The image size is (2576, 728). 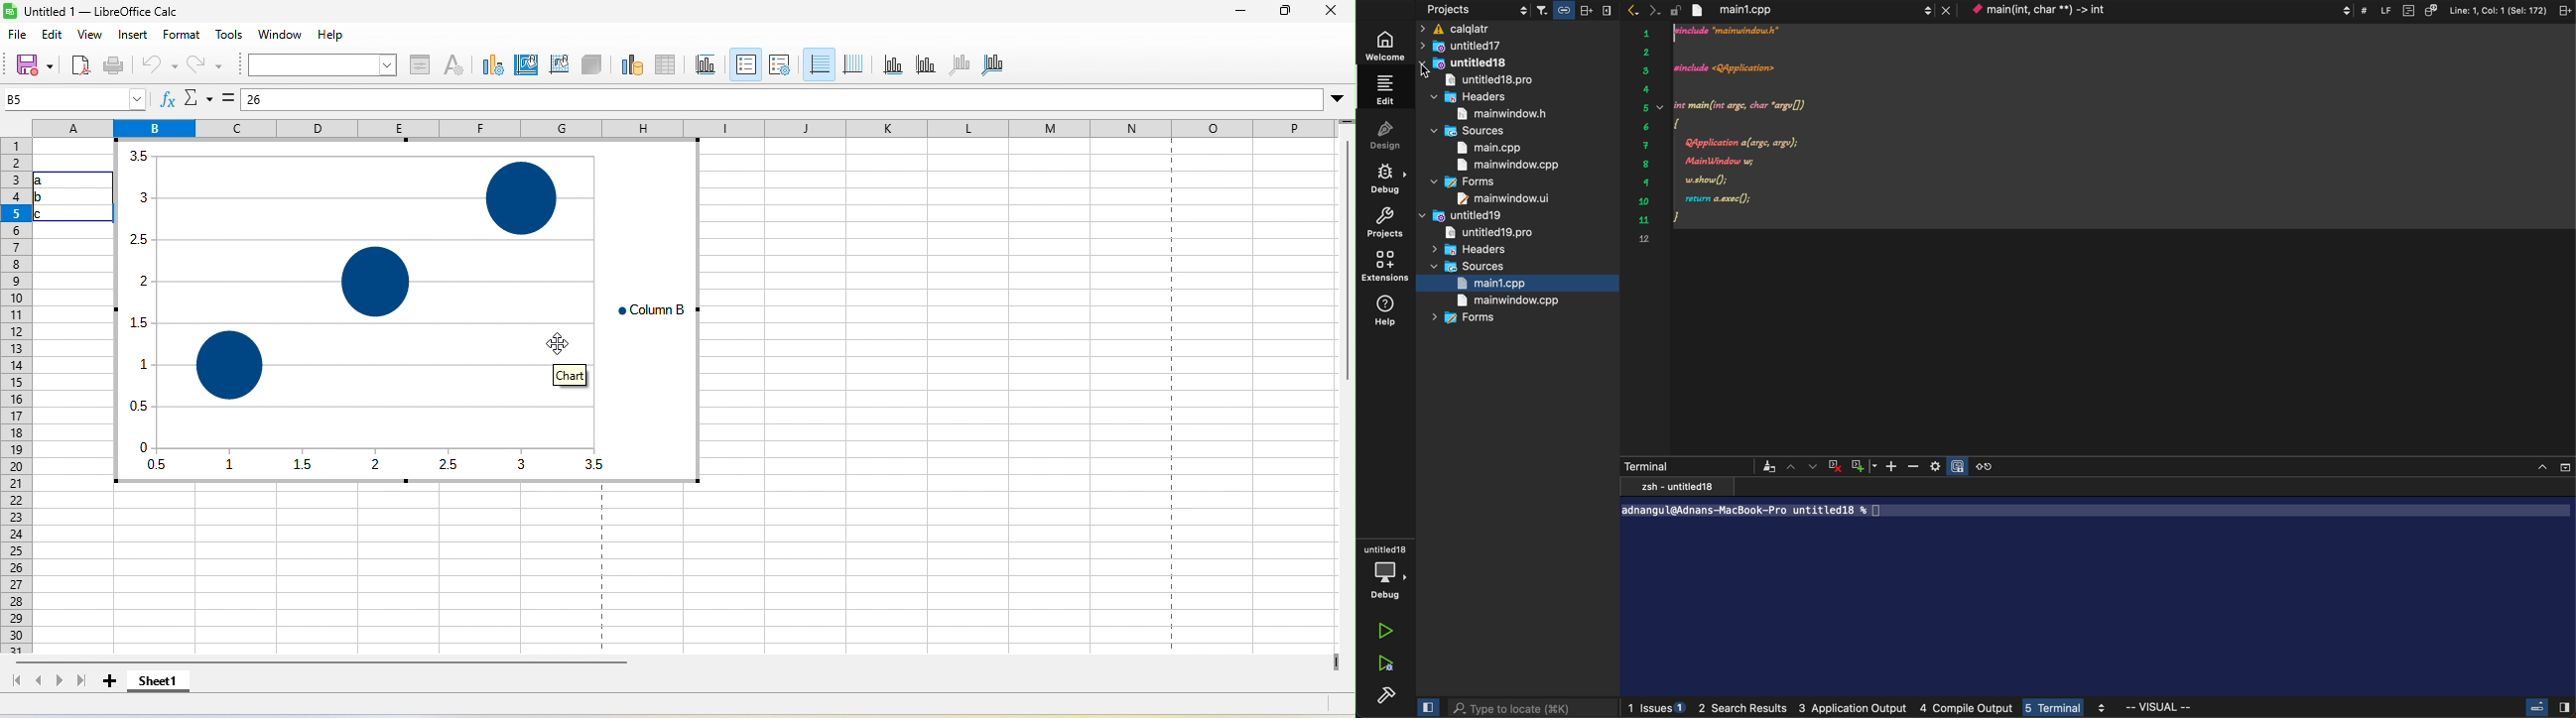 I want to click on forms, so click(x=1463, y=181).